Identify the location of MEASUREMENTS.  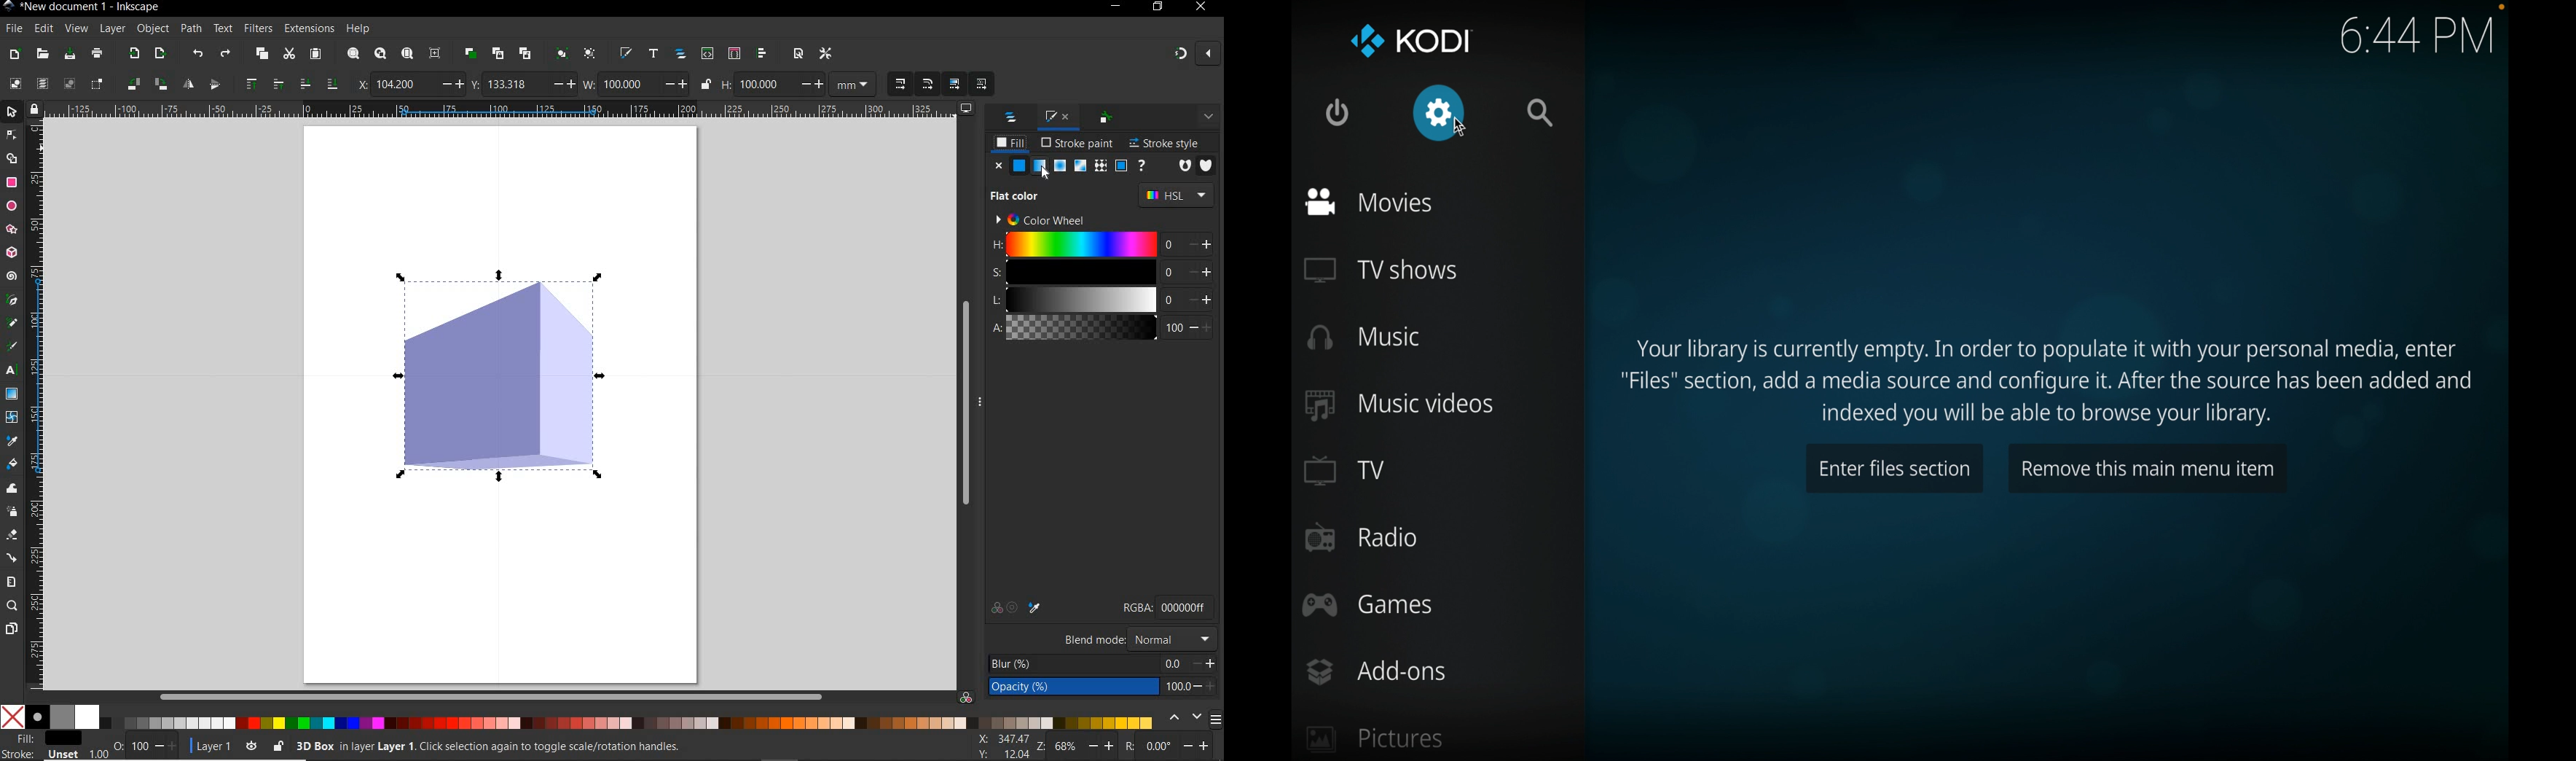
(853, 84).